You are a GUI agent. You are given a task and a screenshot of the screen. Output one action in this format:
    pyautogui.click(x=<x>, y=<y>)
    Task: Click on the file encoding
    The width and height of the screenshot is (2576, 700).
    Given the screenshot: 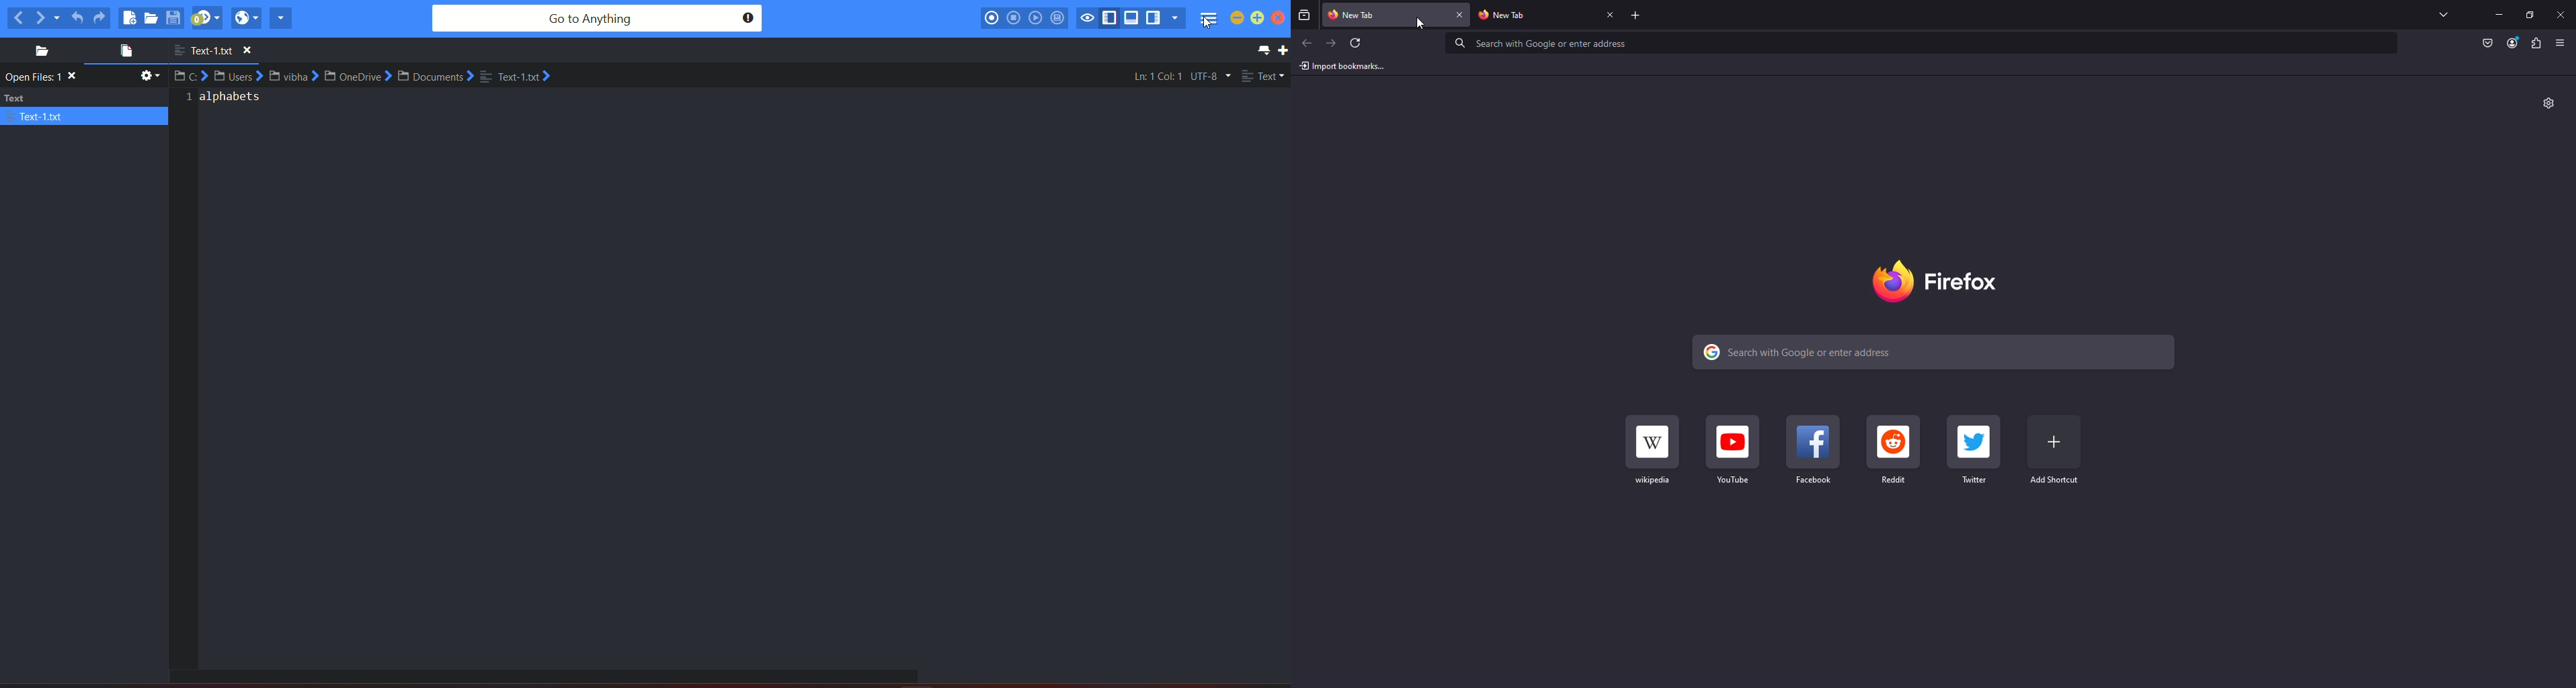 What is the action you would take?
    pyautogui.click(x=1209, y=76)
    